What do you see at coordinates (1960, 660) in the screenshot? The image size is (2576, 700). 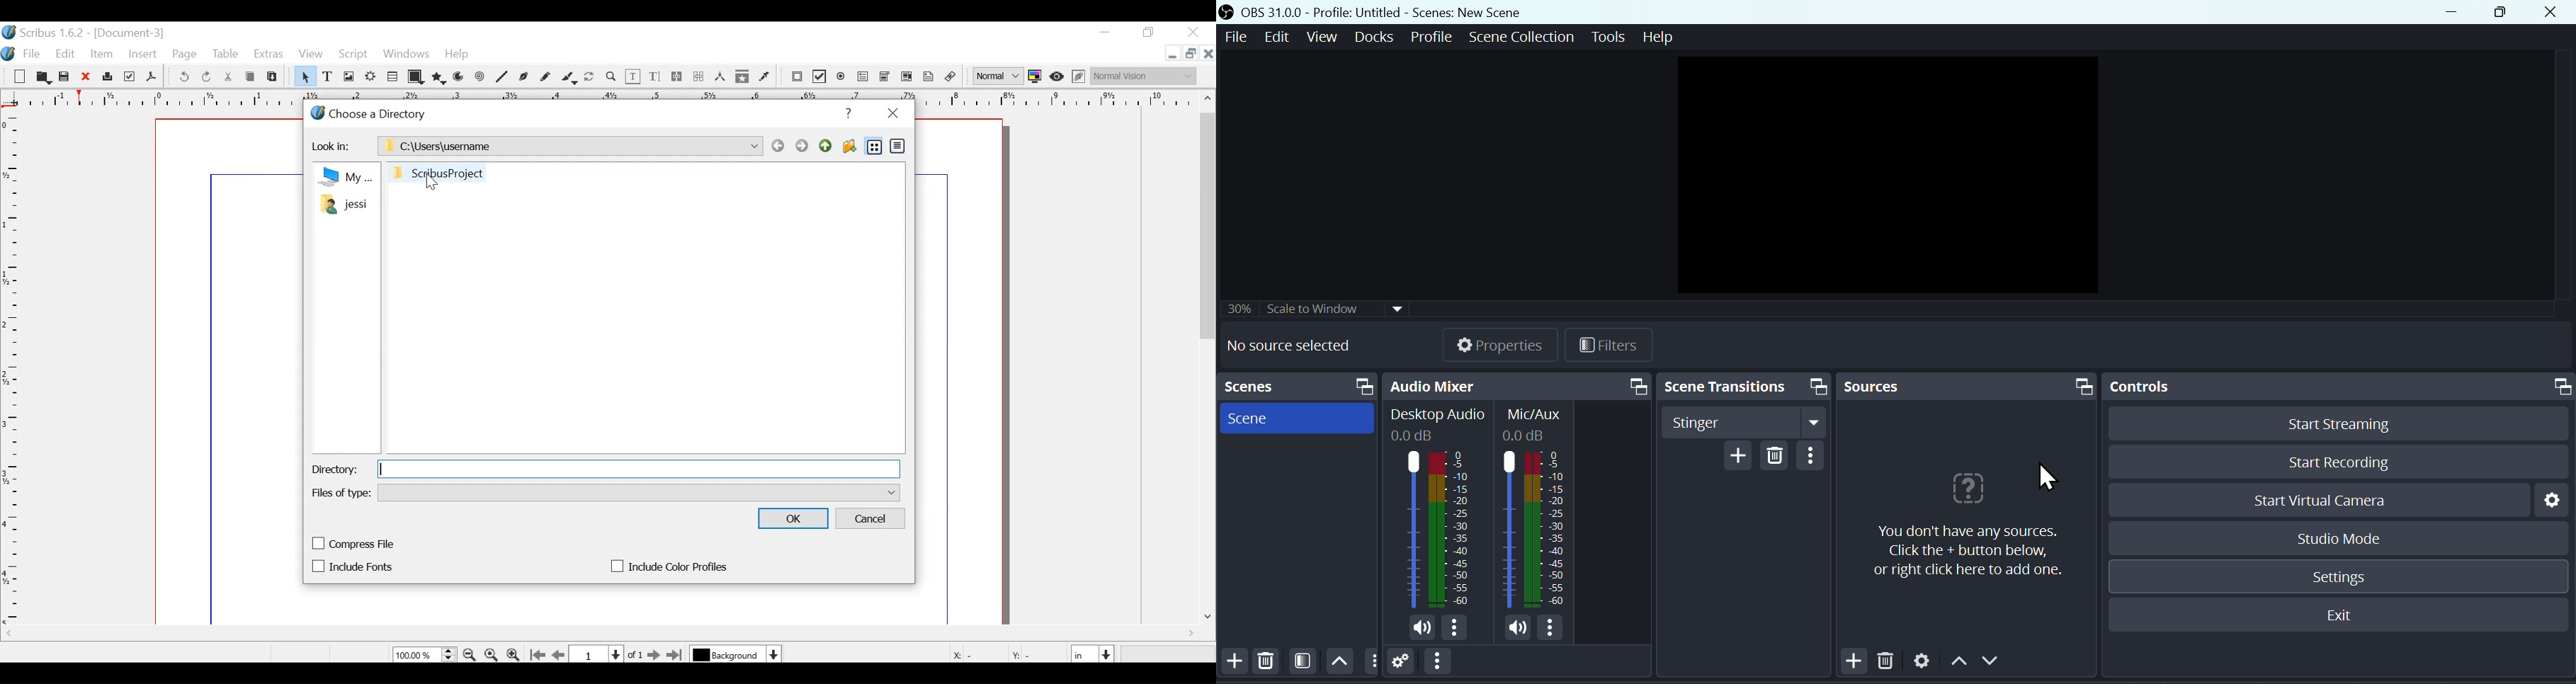 I see `up` at bounding box center [1960, 660].